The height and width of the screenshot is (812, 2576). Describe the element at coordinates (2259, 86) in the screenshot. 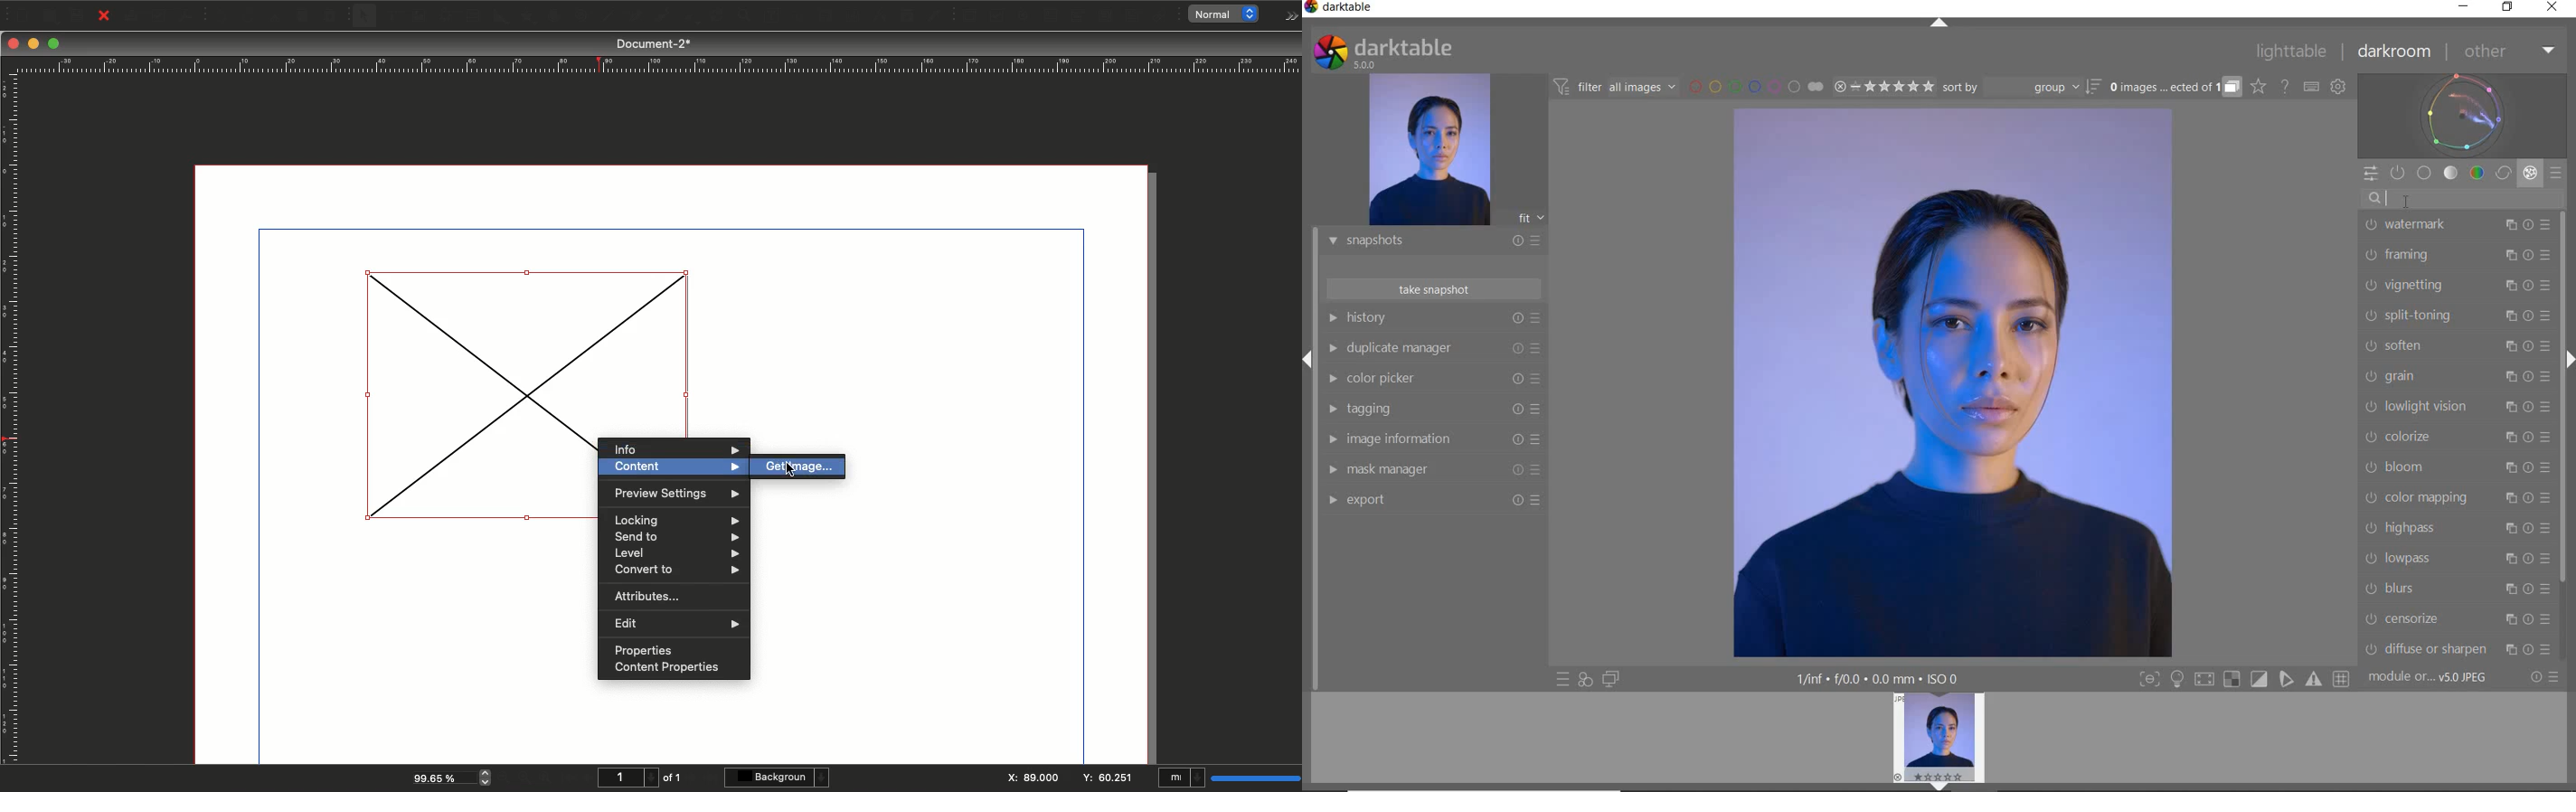

I see `CLICK TO CHANGE THE OVERLAYS SHOWN ON THUMBNAILS` at that location.